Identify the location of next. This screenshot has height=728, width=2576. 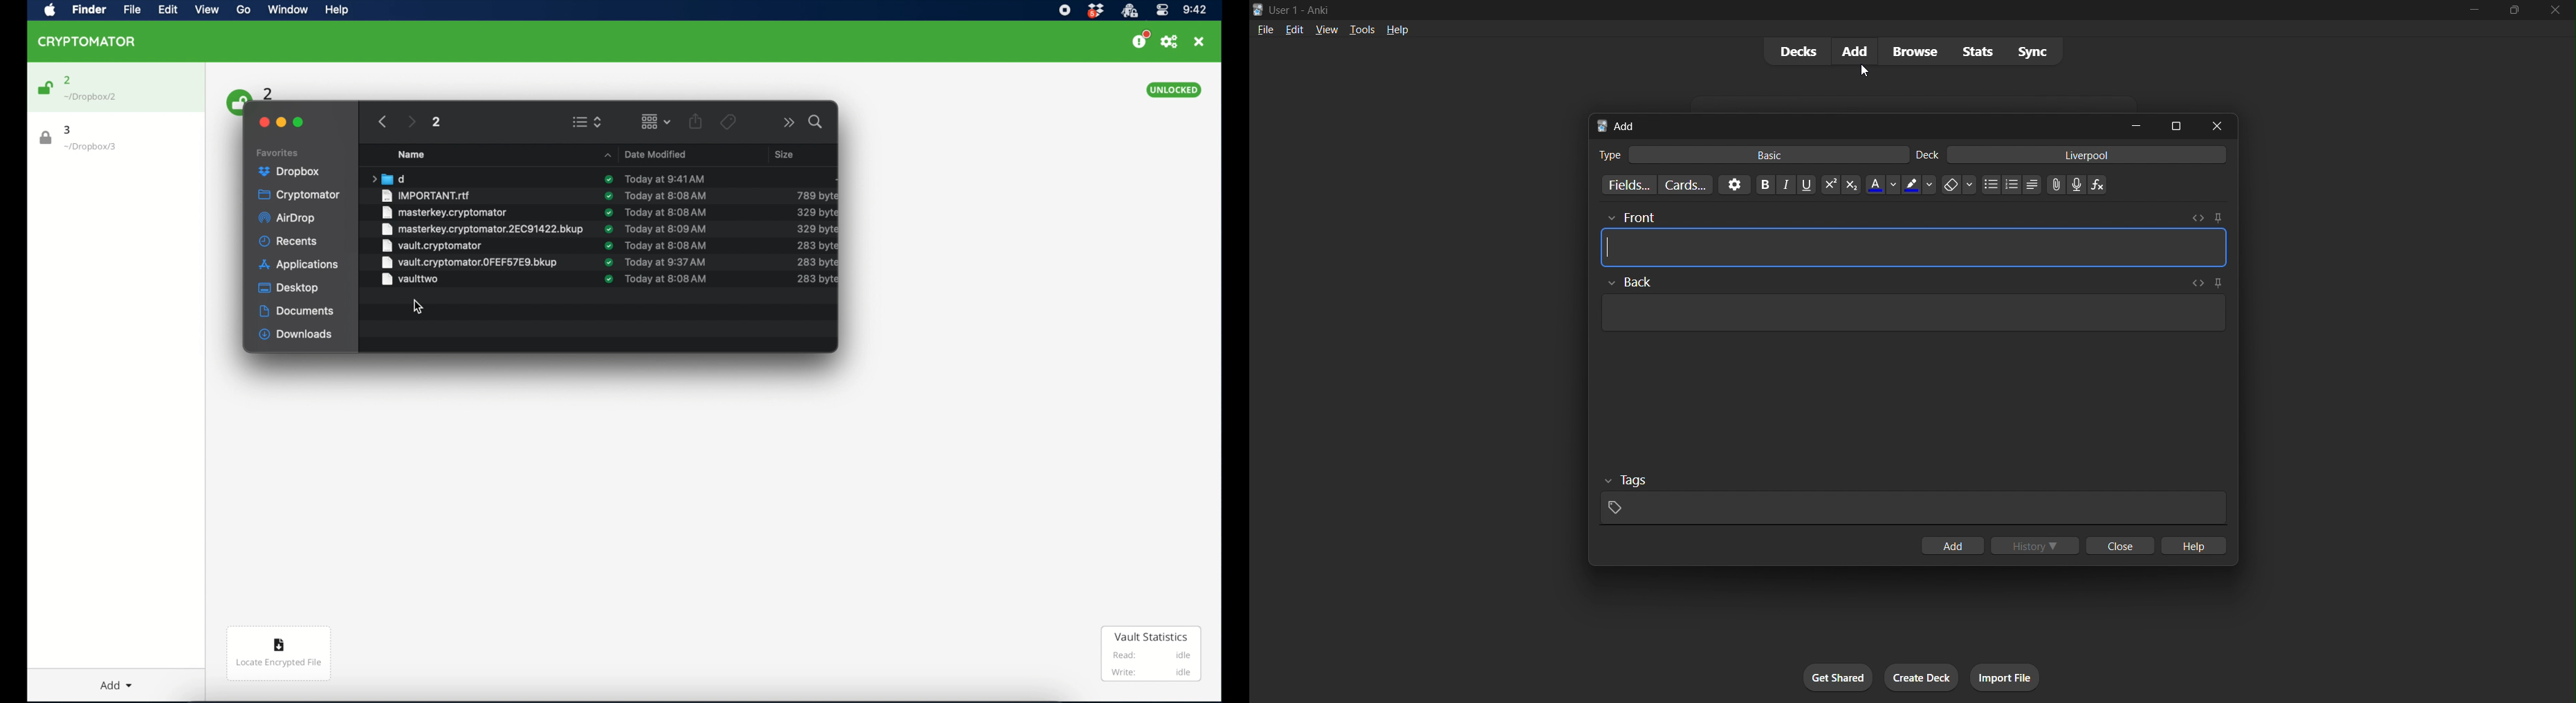
(411, 122).